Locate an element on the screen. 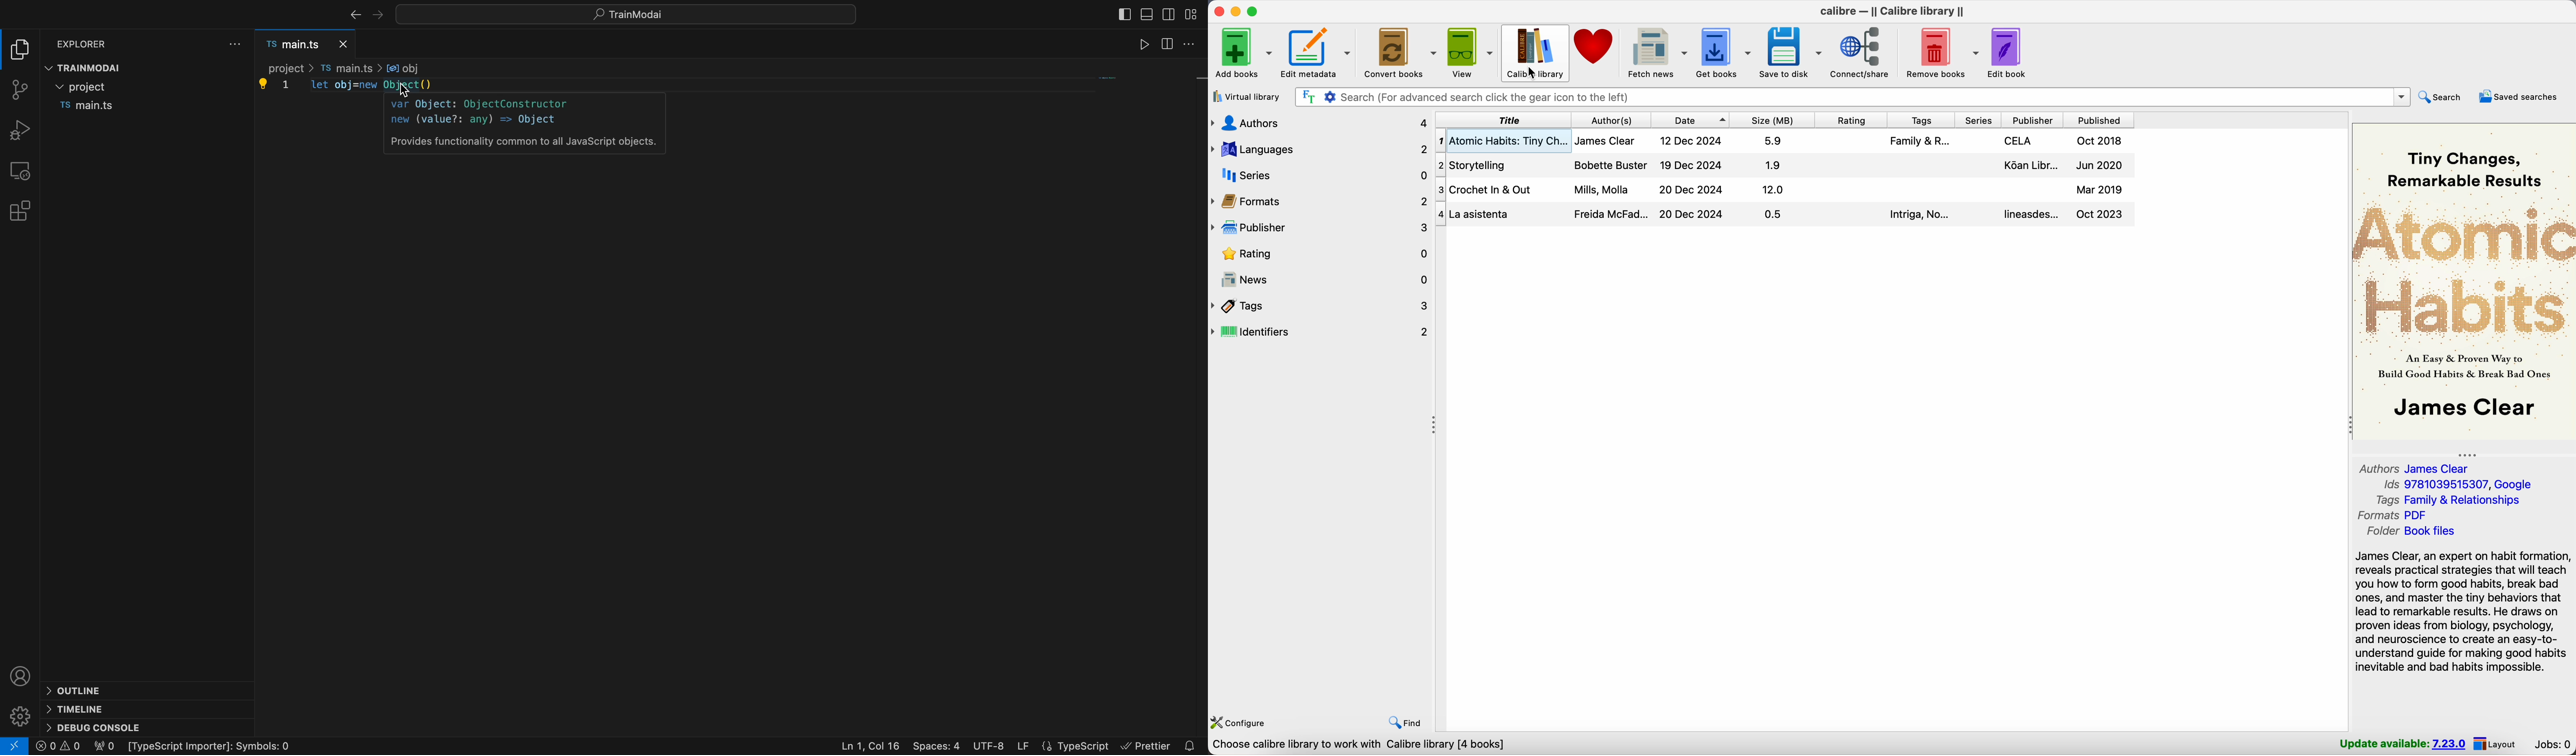  Calibre library is located at coordinates (1536, 47).